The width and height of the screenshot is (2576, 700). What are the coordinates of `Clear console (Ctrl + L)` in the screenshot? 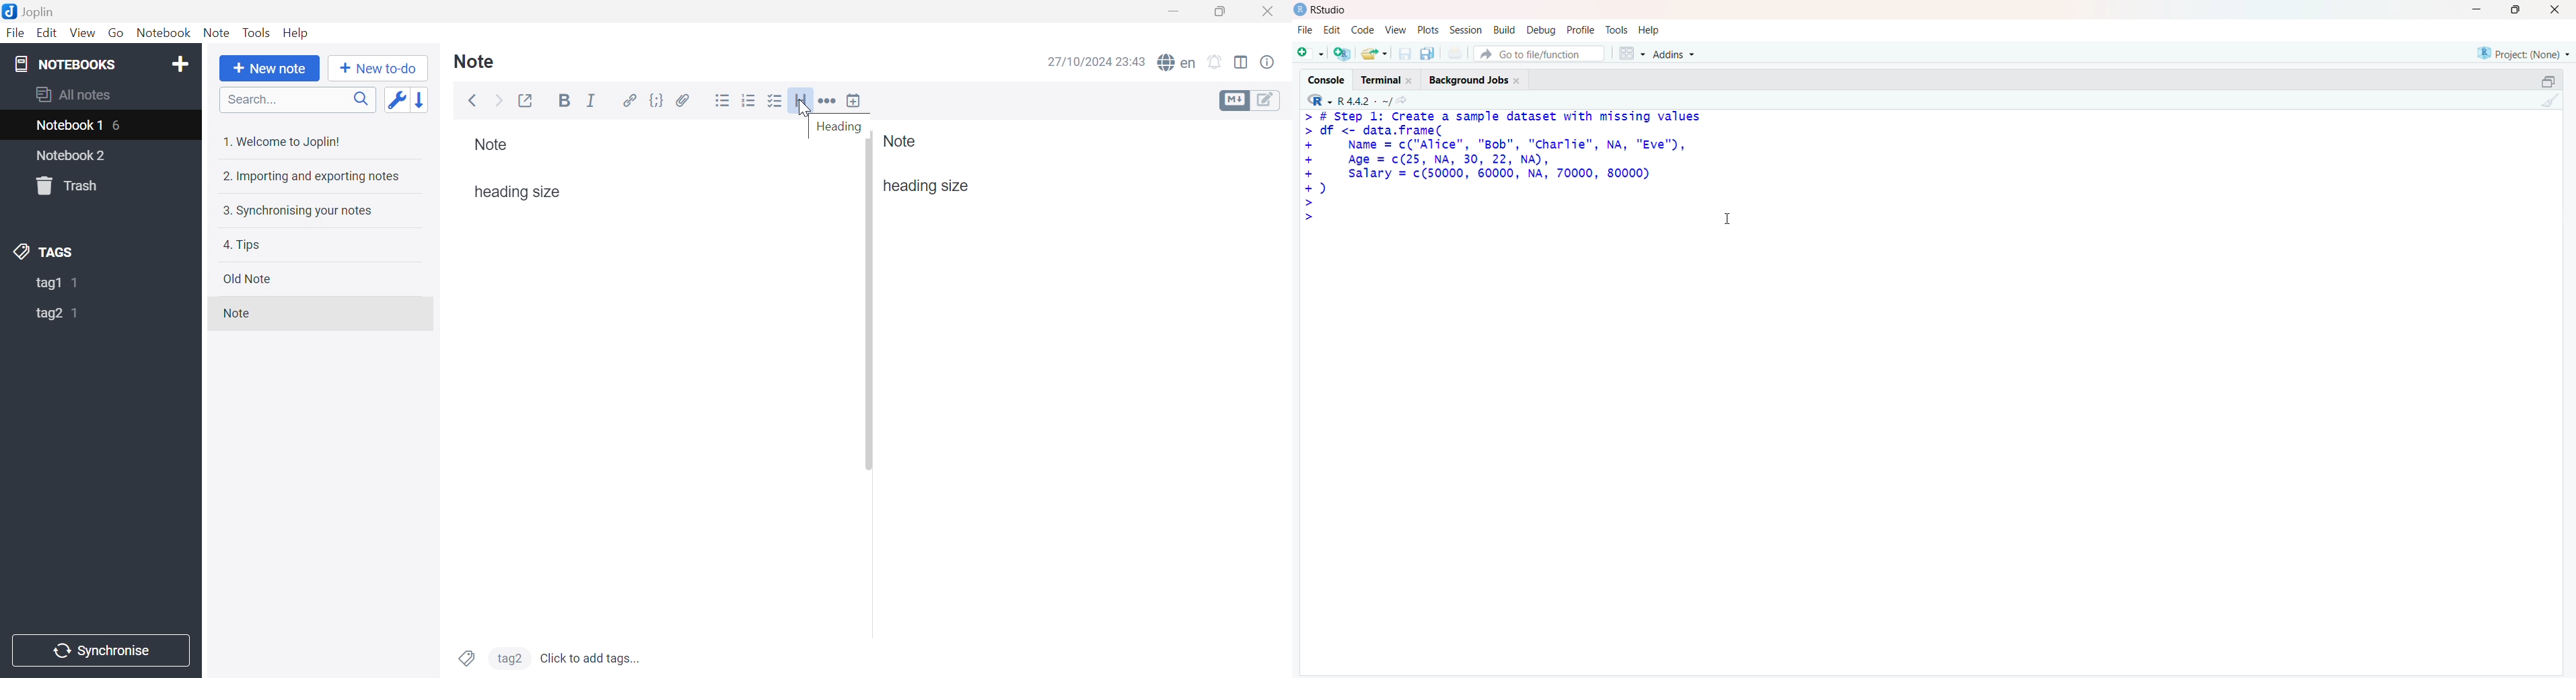 It's located at (2550, 102).